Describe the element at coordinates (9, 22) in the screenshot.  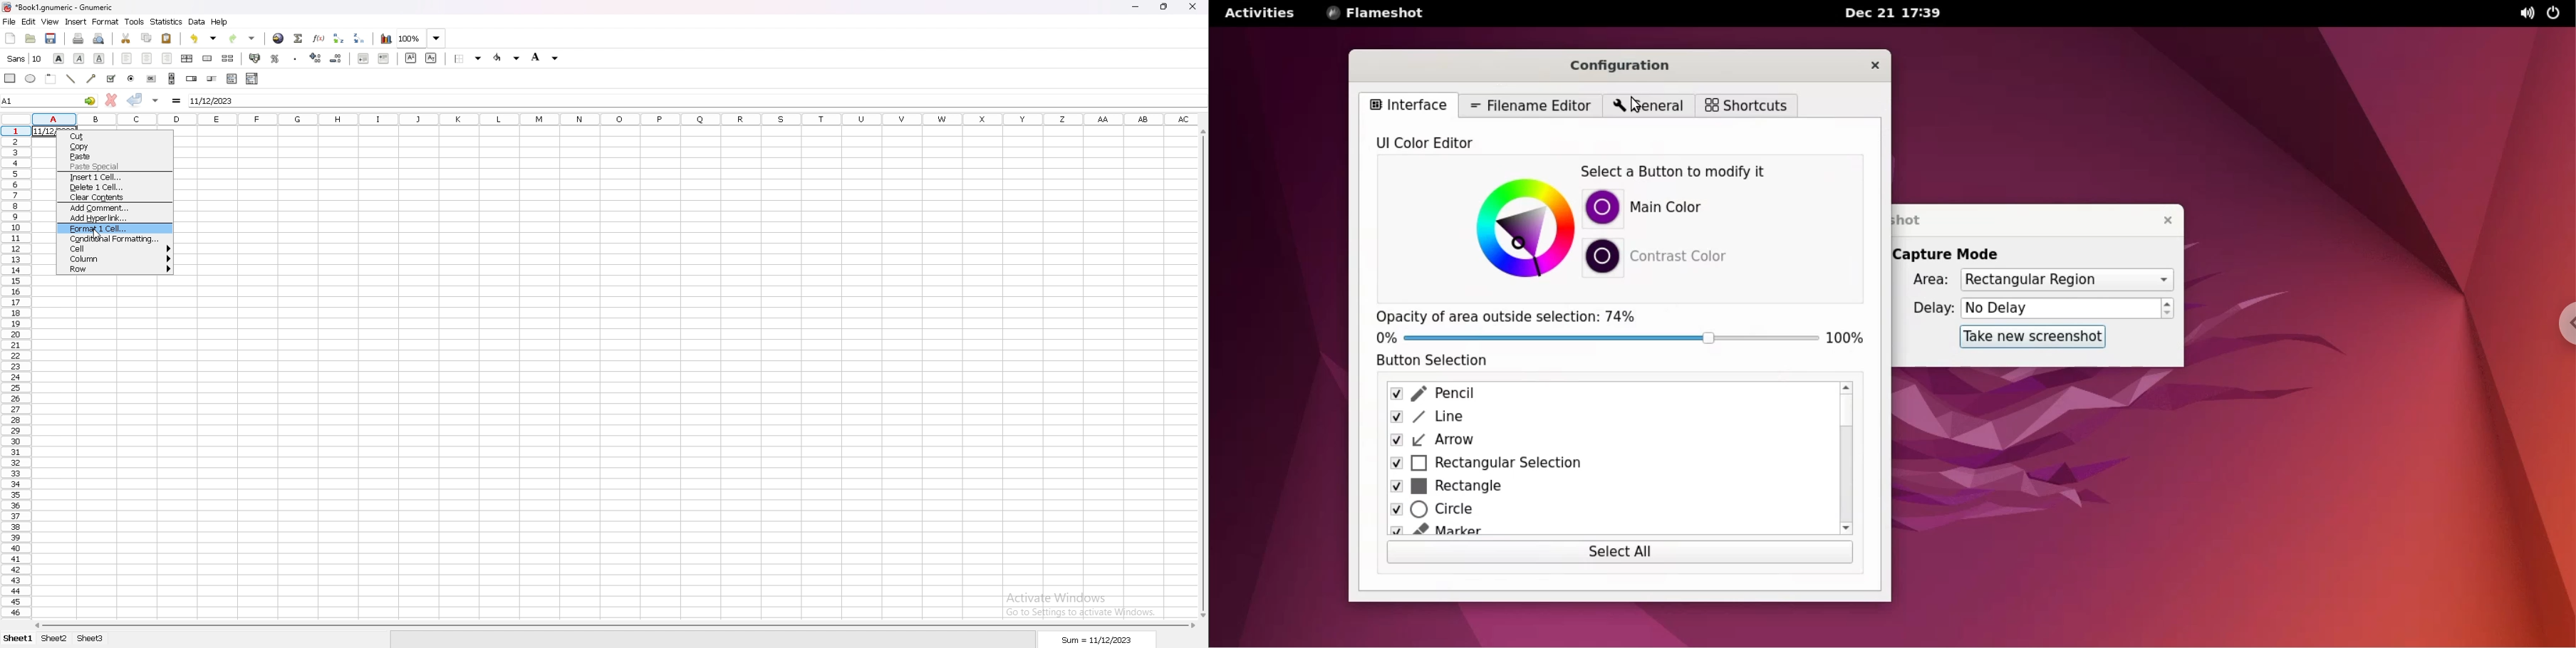
I see `file` at that location.